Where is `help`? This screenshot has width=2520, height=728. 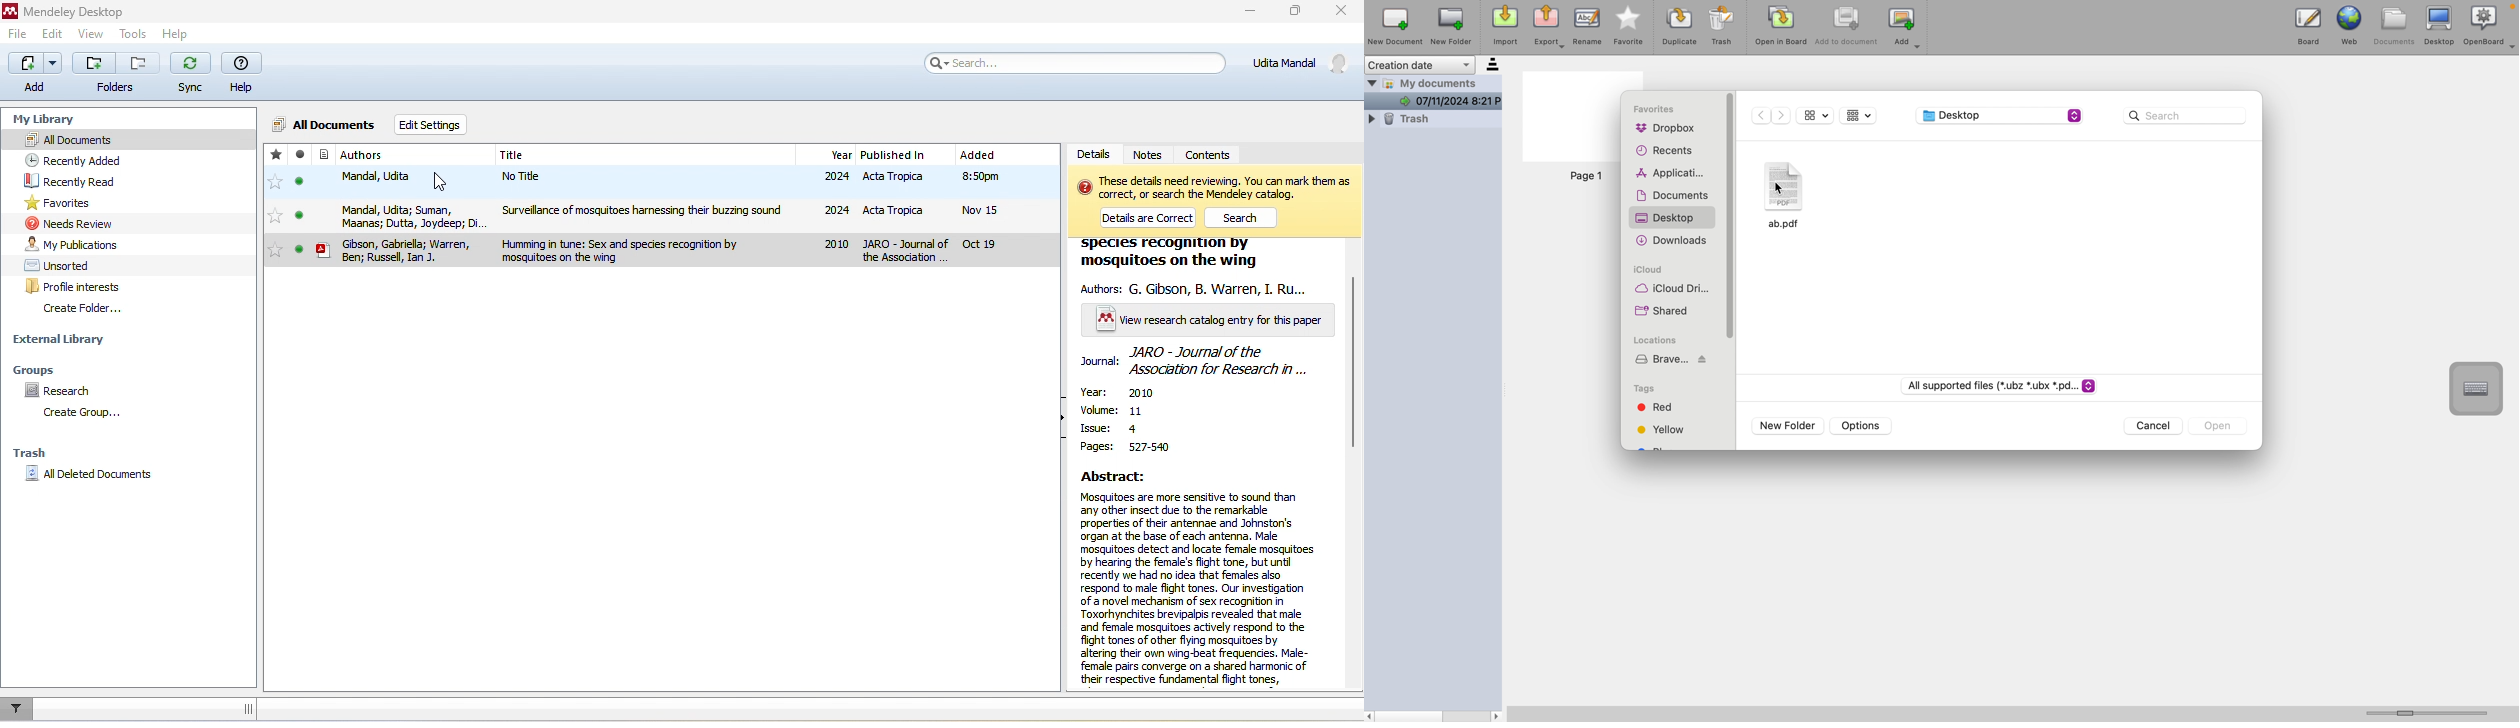
help is located at coordinates (179, 35).